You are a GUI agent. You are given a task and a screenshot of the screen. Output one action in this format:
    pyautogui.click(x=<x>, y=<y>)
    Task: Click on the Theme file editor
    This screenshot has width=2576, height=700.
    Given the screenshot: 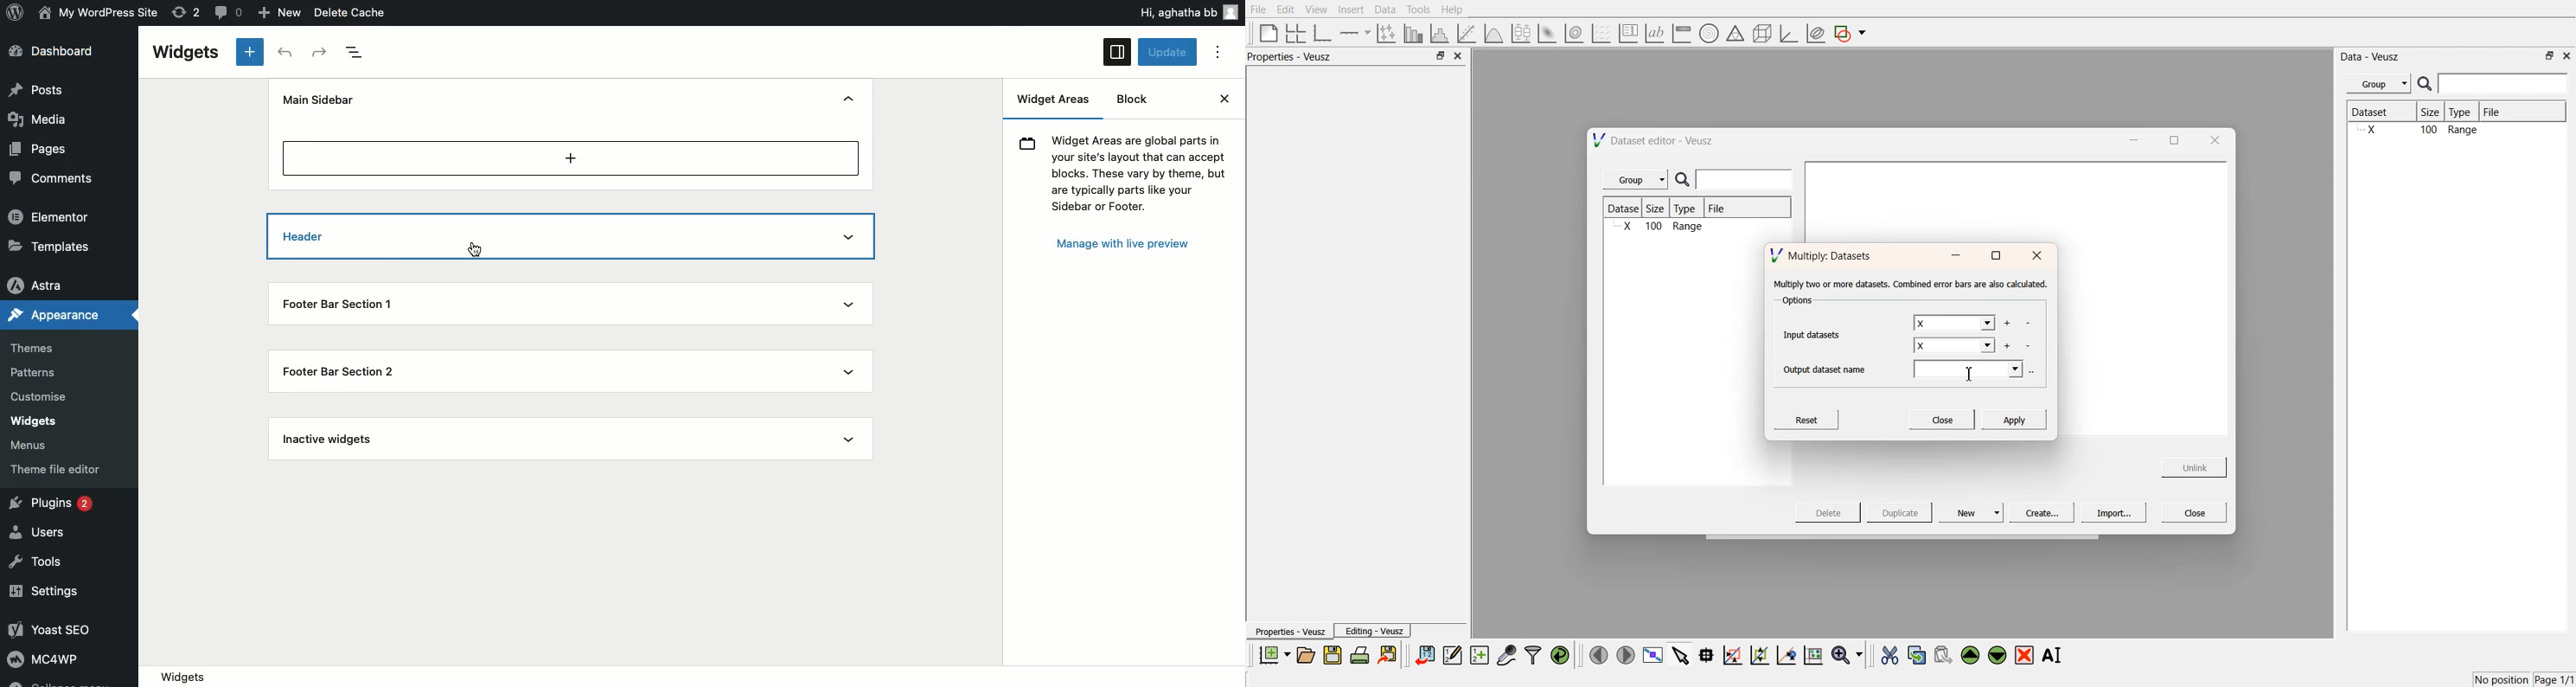 What is the action you would take?
    pyautogui.click(x=60, y=469)
    